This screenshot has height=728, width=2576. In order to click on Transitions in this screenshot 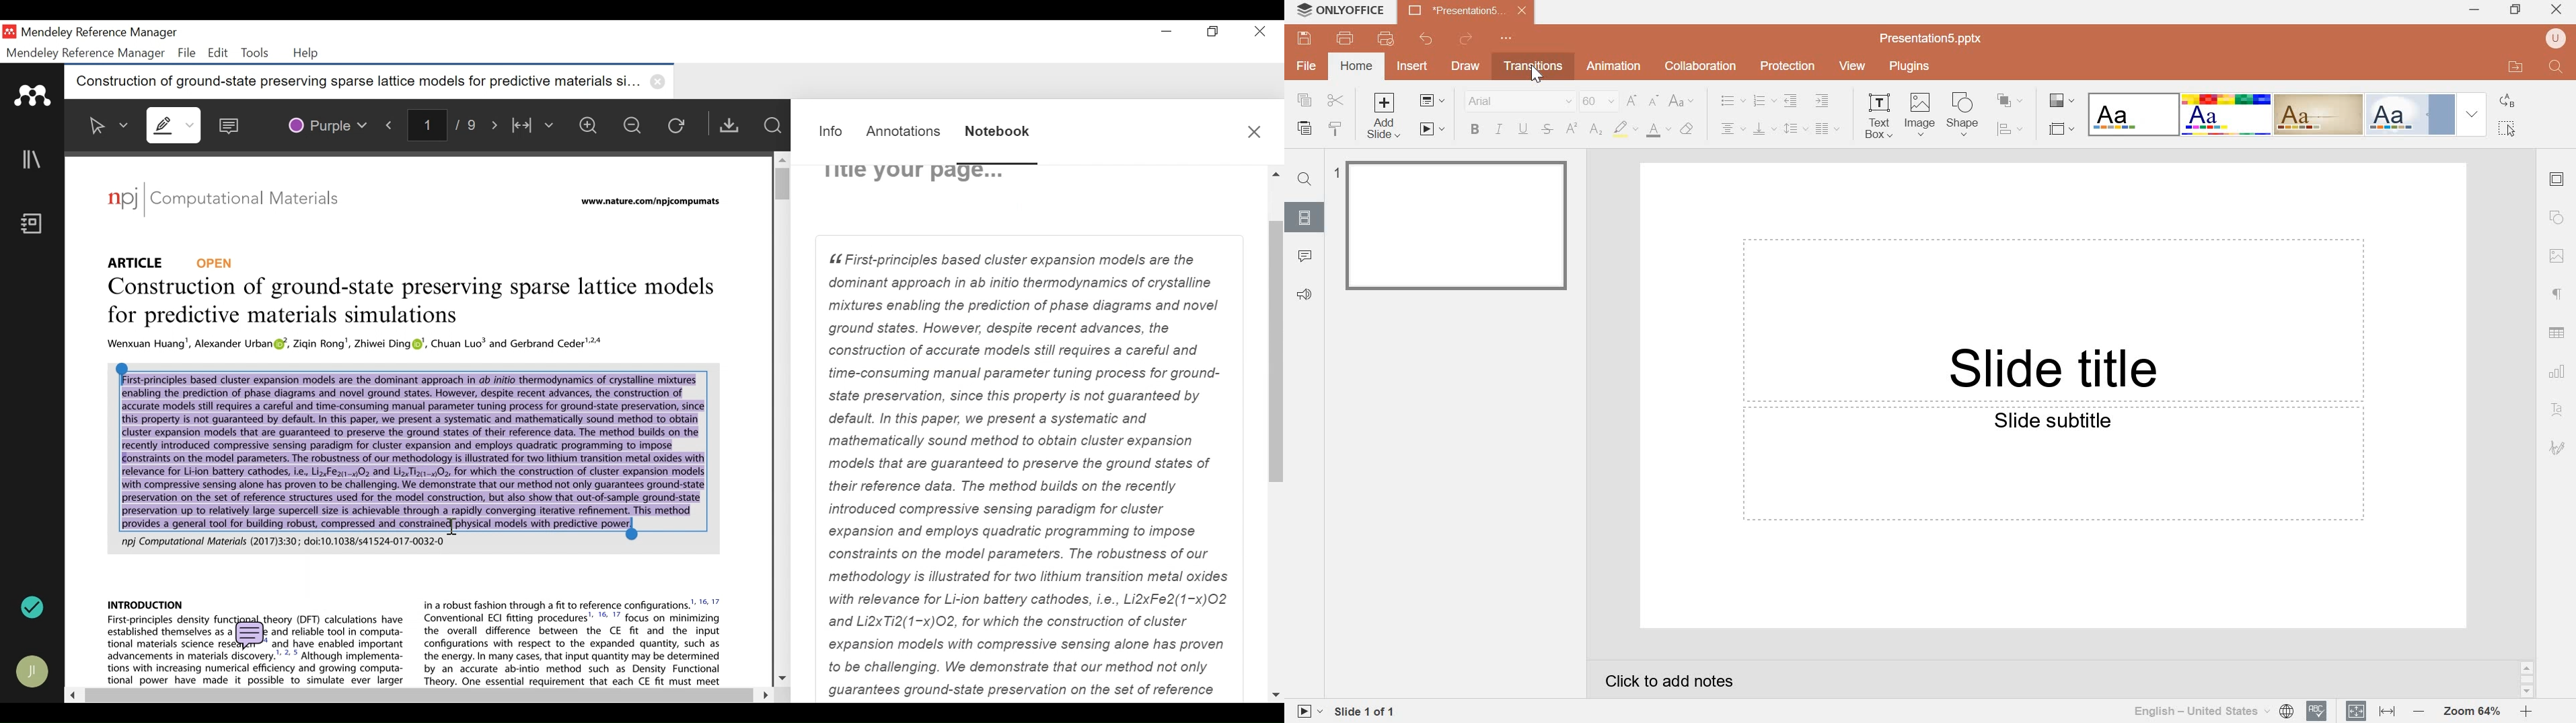, I will do `click(1530, 65)`.